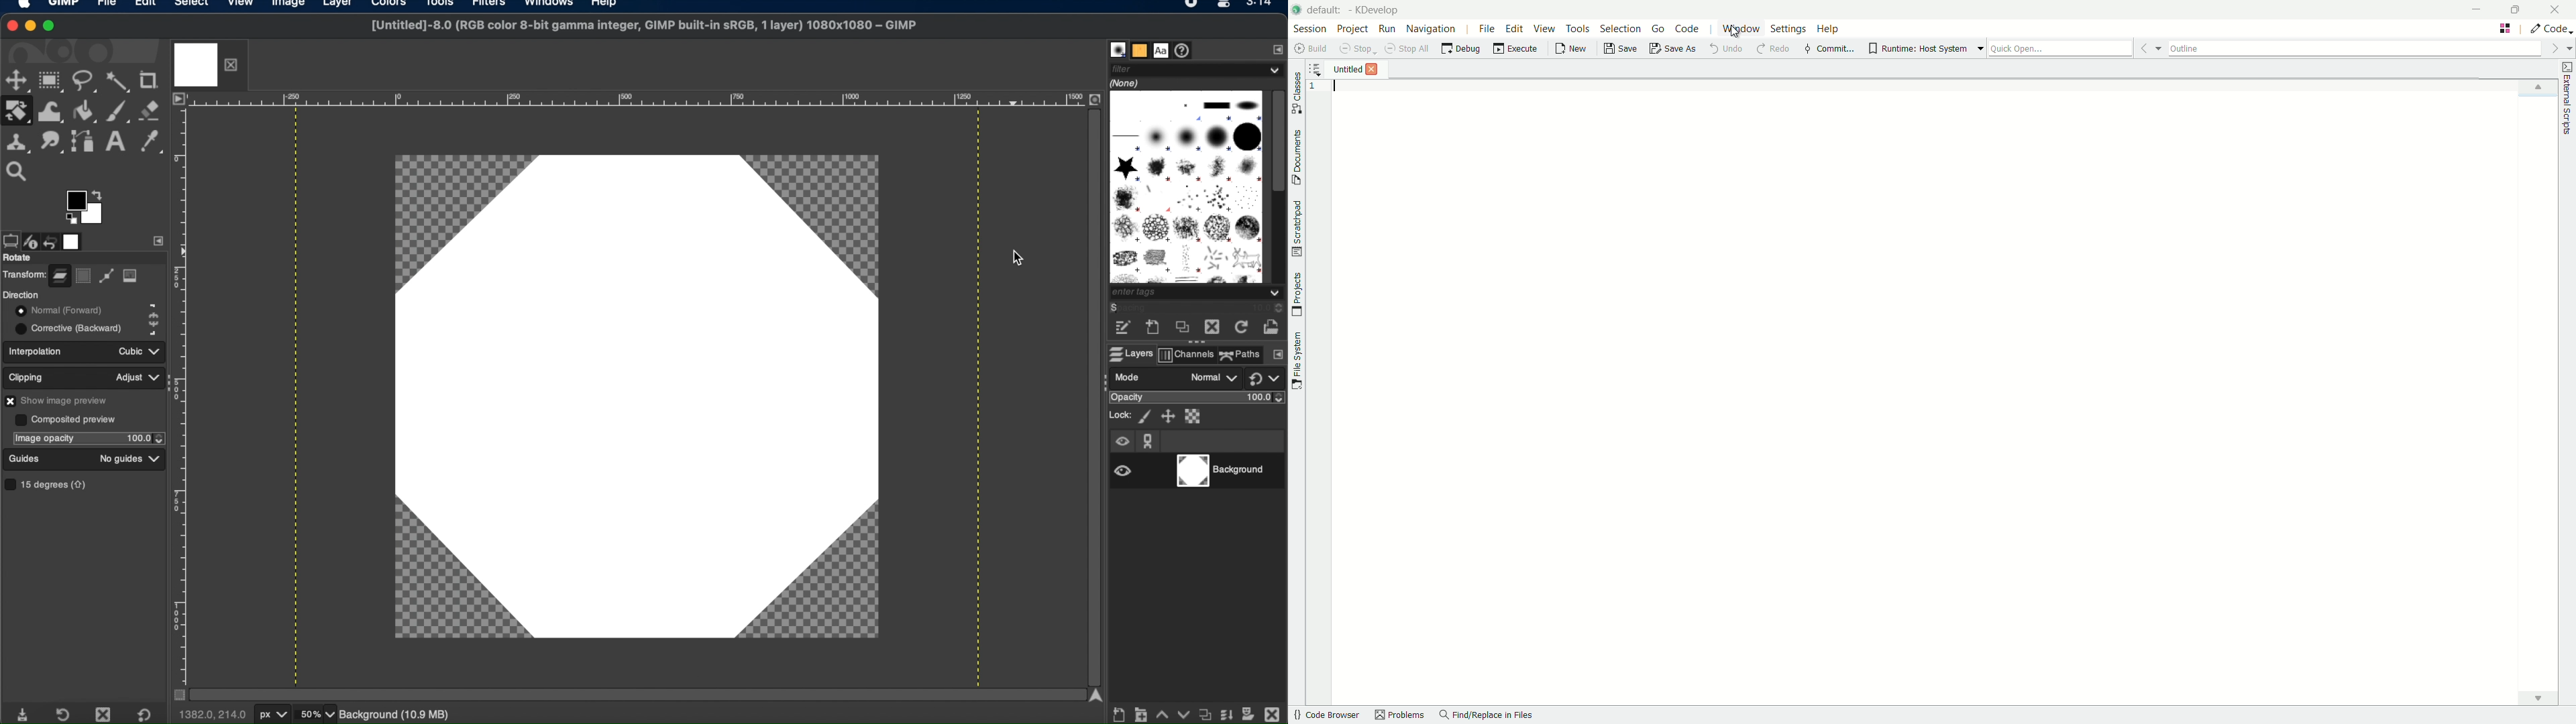 This screenshot has width=2576, height=728. I want to click on bucket fill tool, so click(85, 111).